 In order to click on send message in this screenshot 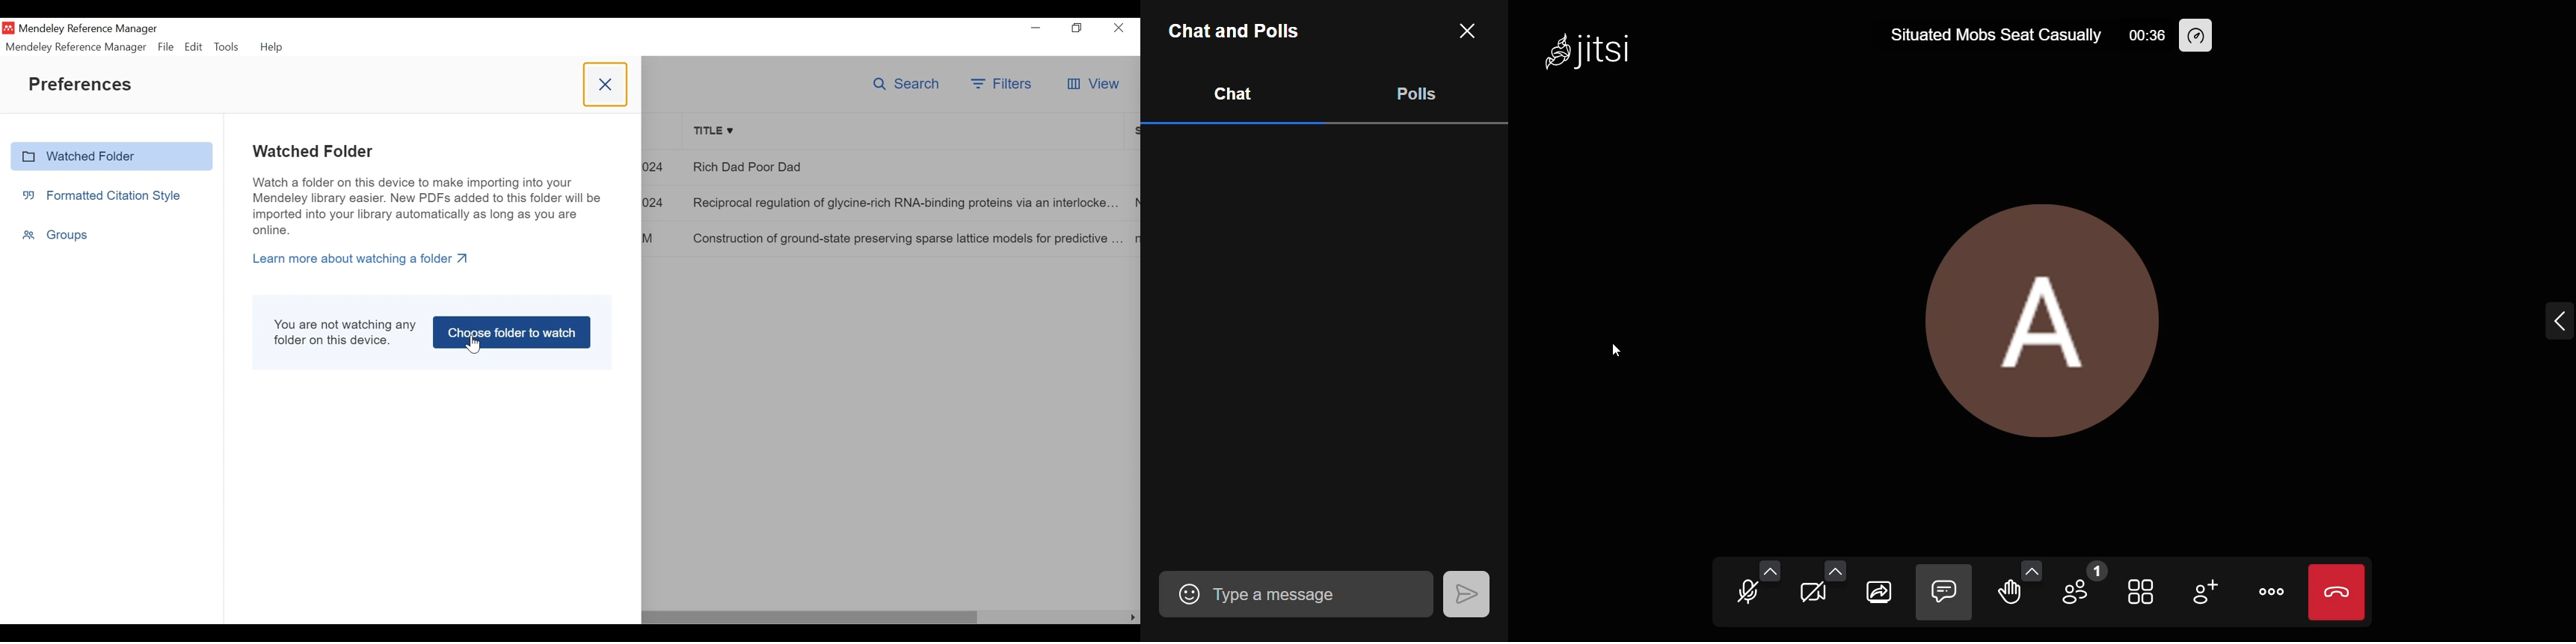, I will do `click(1465, 591)`.